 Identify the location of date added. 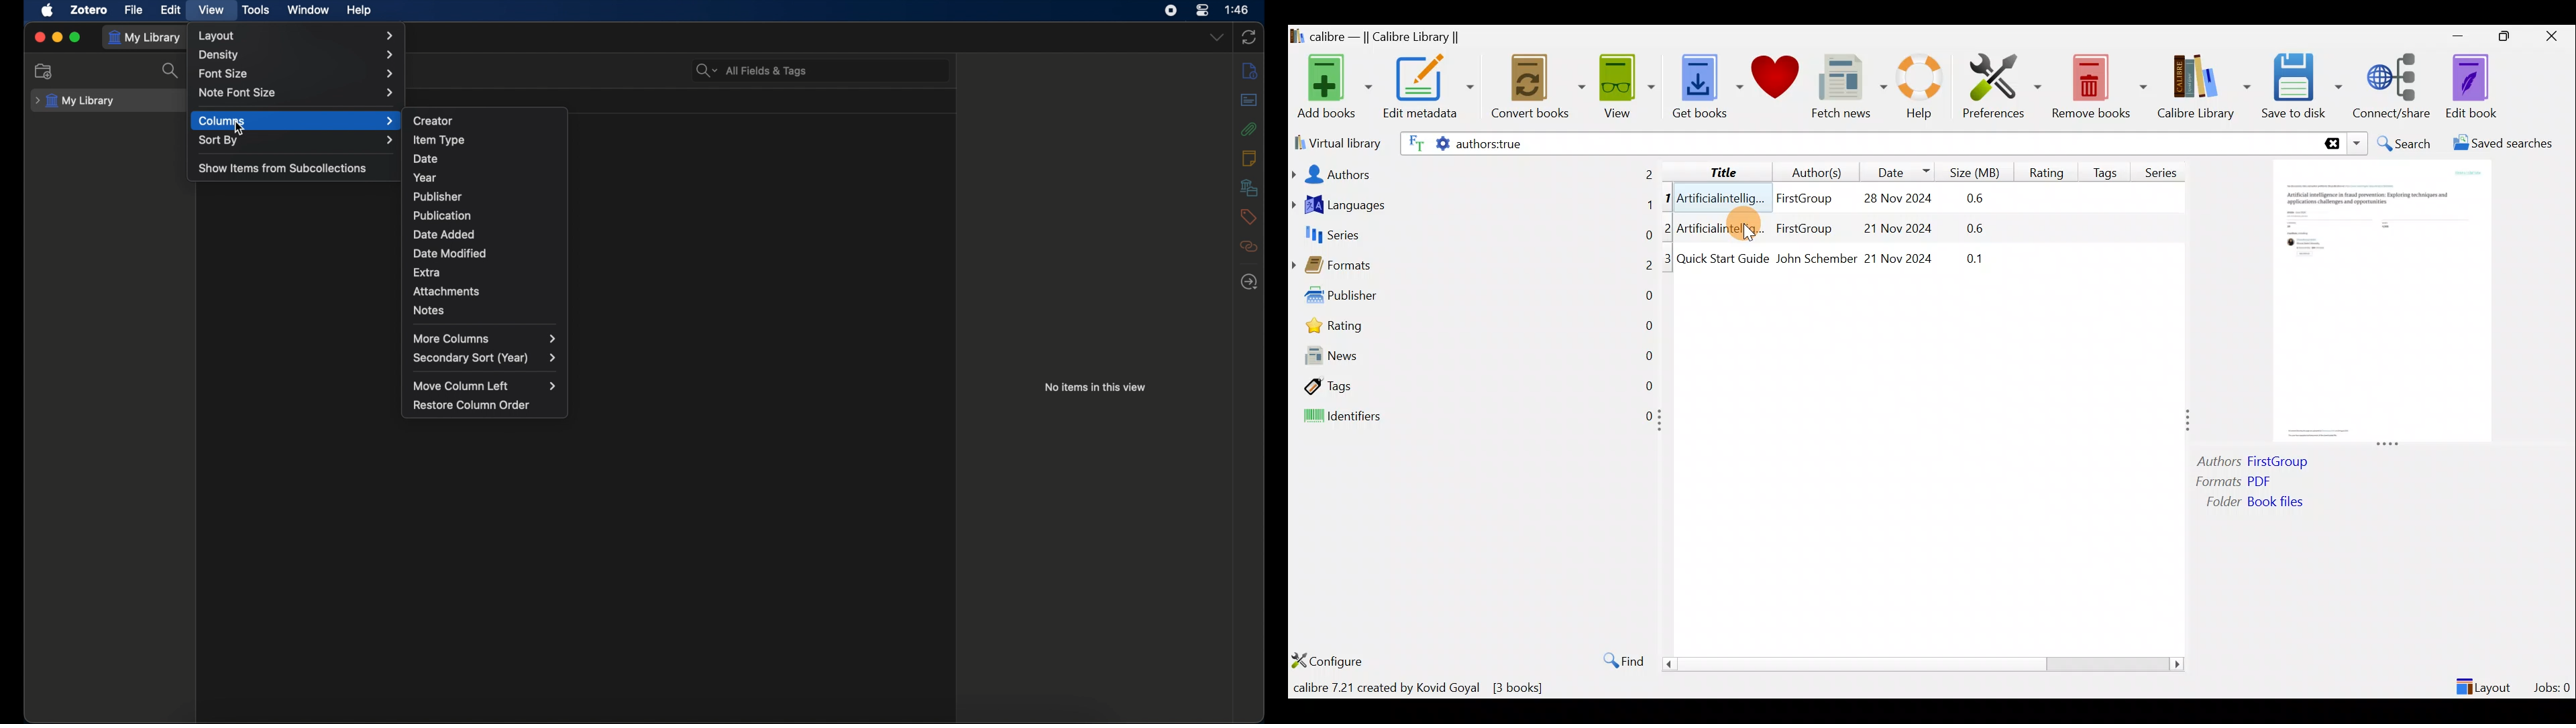
(444, 233).